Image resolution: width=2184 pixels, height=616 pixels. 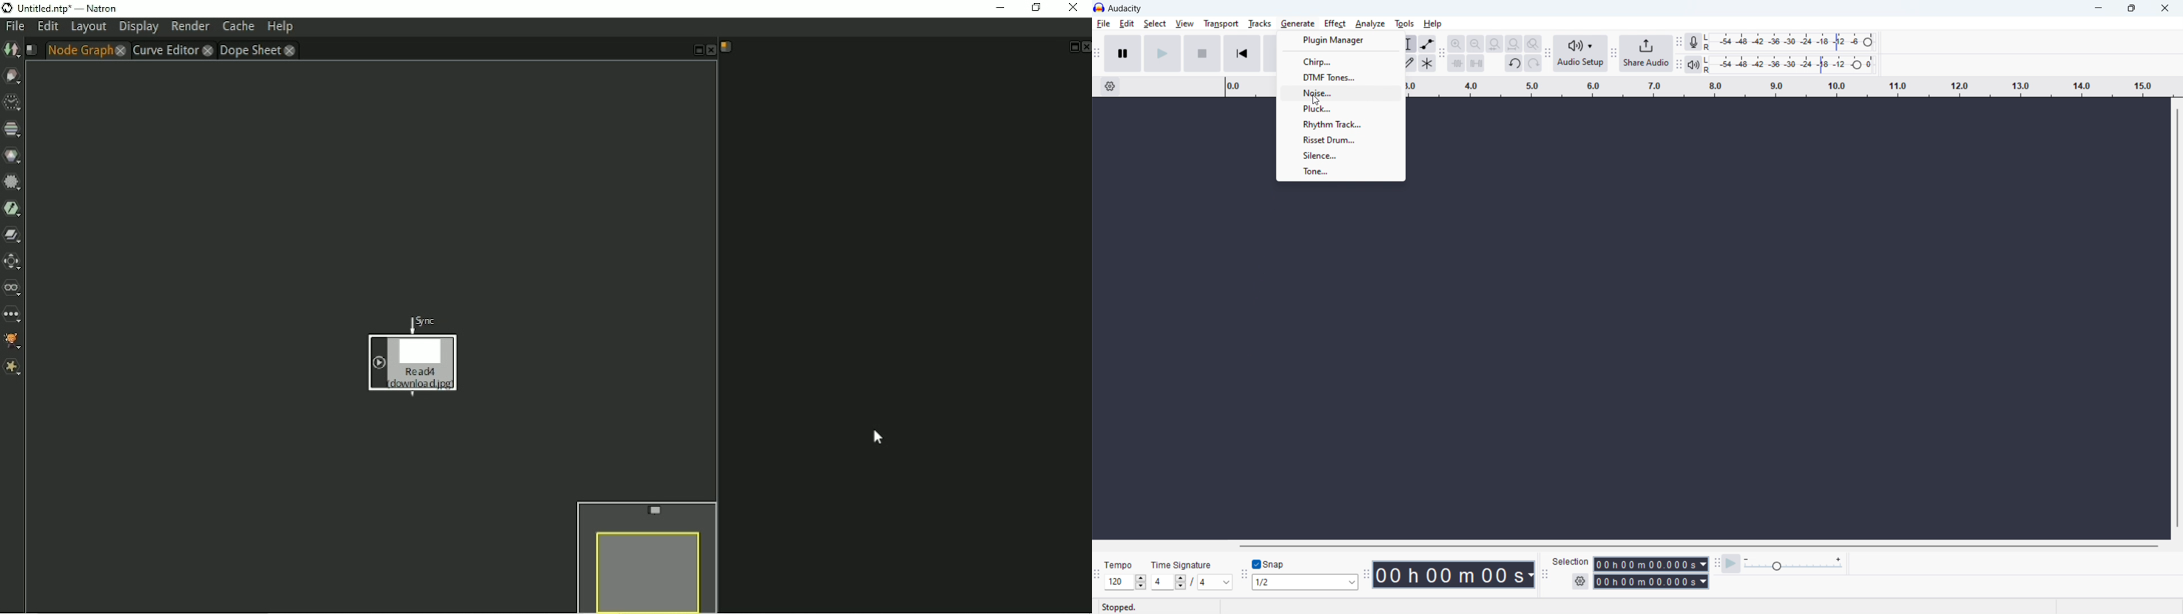 I want to click on noise, so click(x=1342, y=93).